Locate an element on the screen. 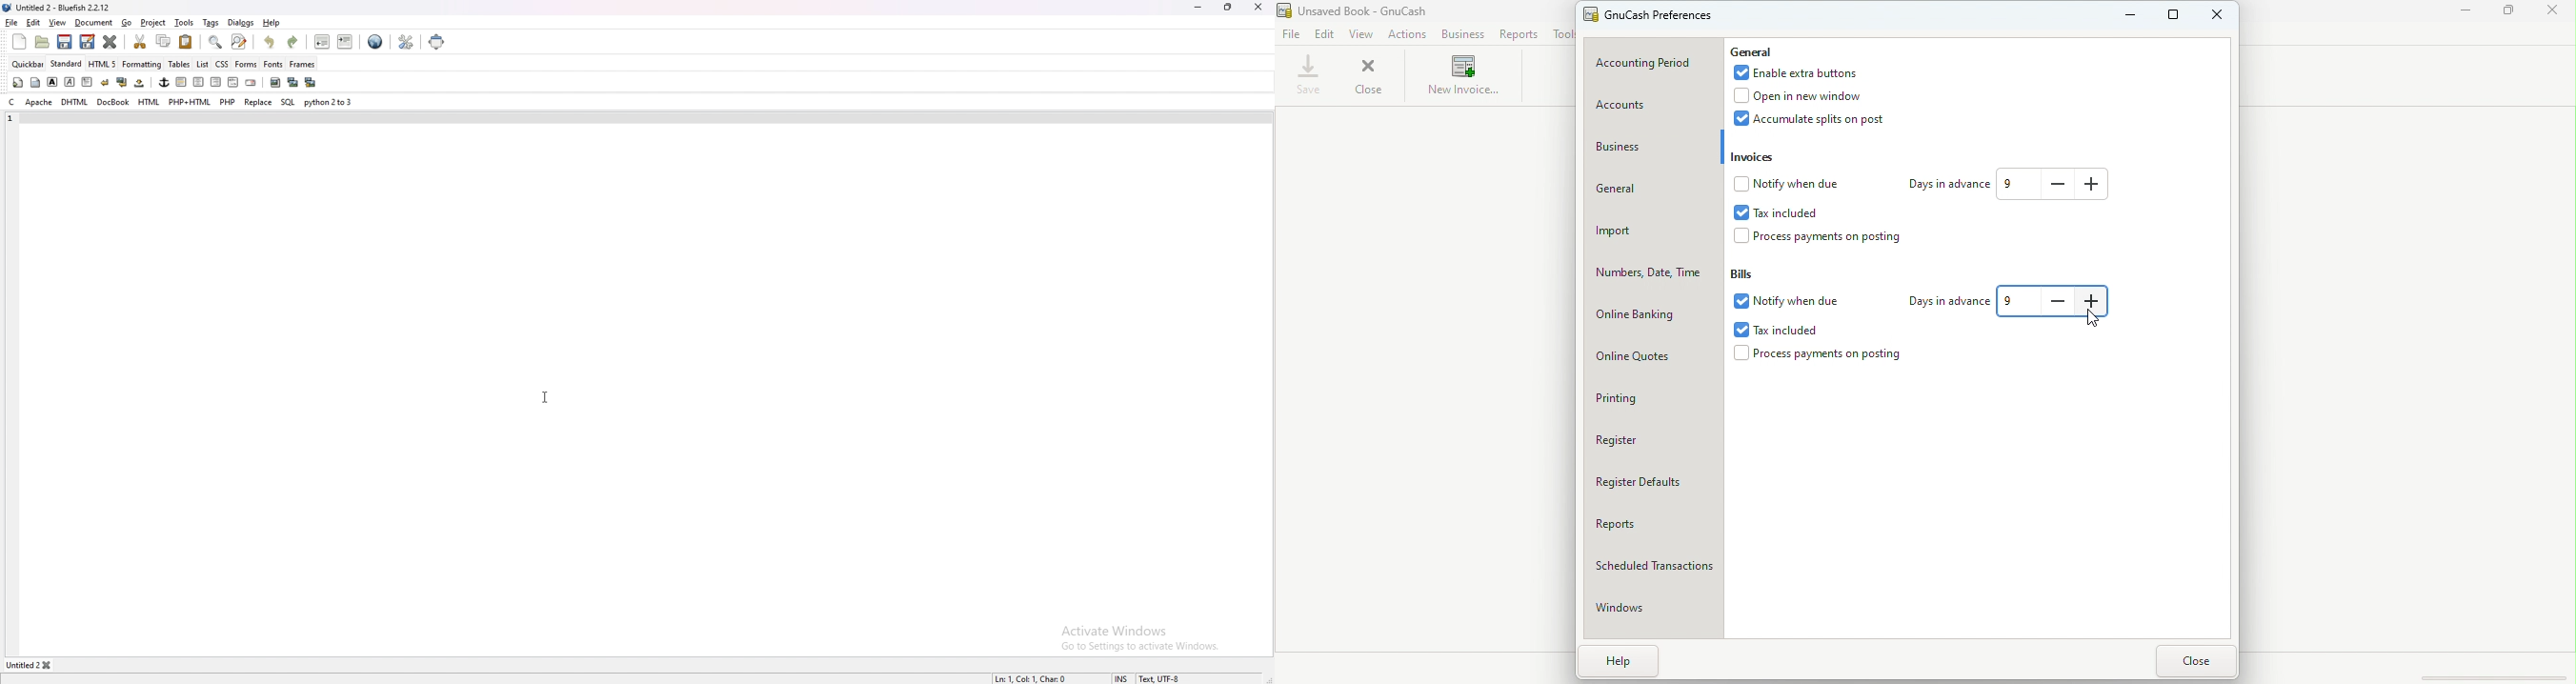 This screenshot has height=700, width=2576. Text box is located at coordinates (2020, 303).